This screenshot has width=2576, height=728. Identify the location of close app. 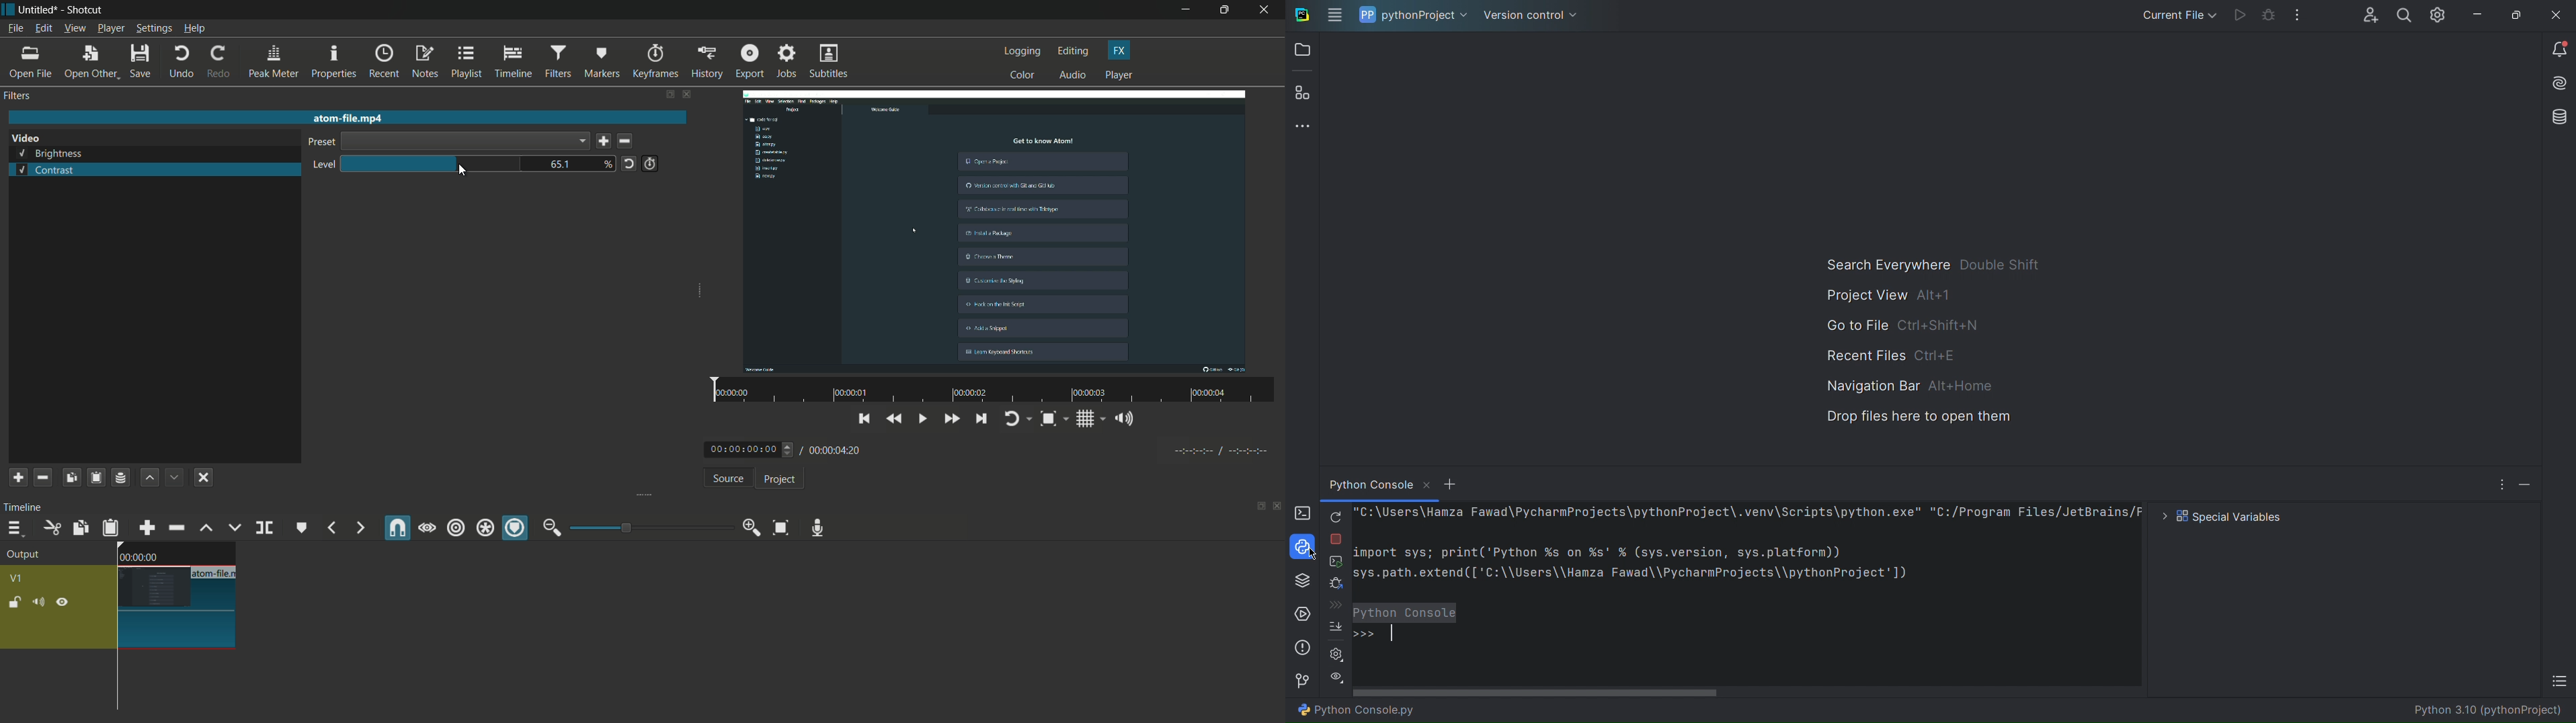
(1266, 10).